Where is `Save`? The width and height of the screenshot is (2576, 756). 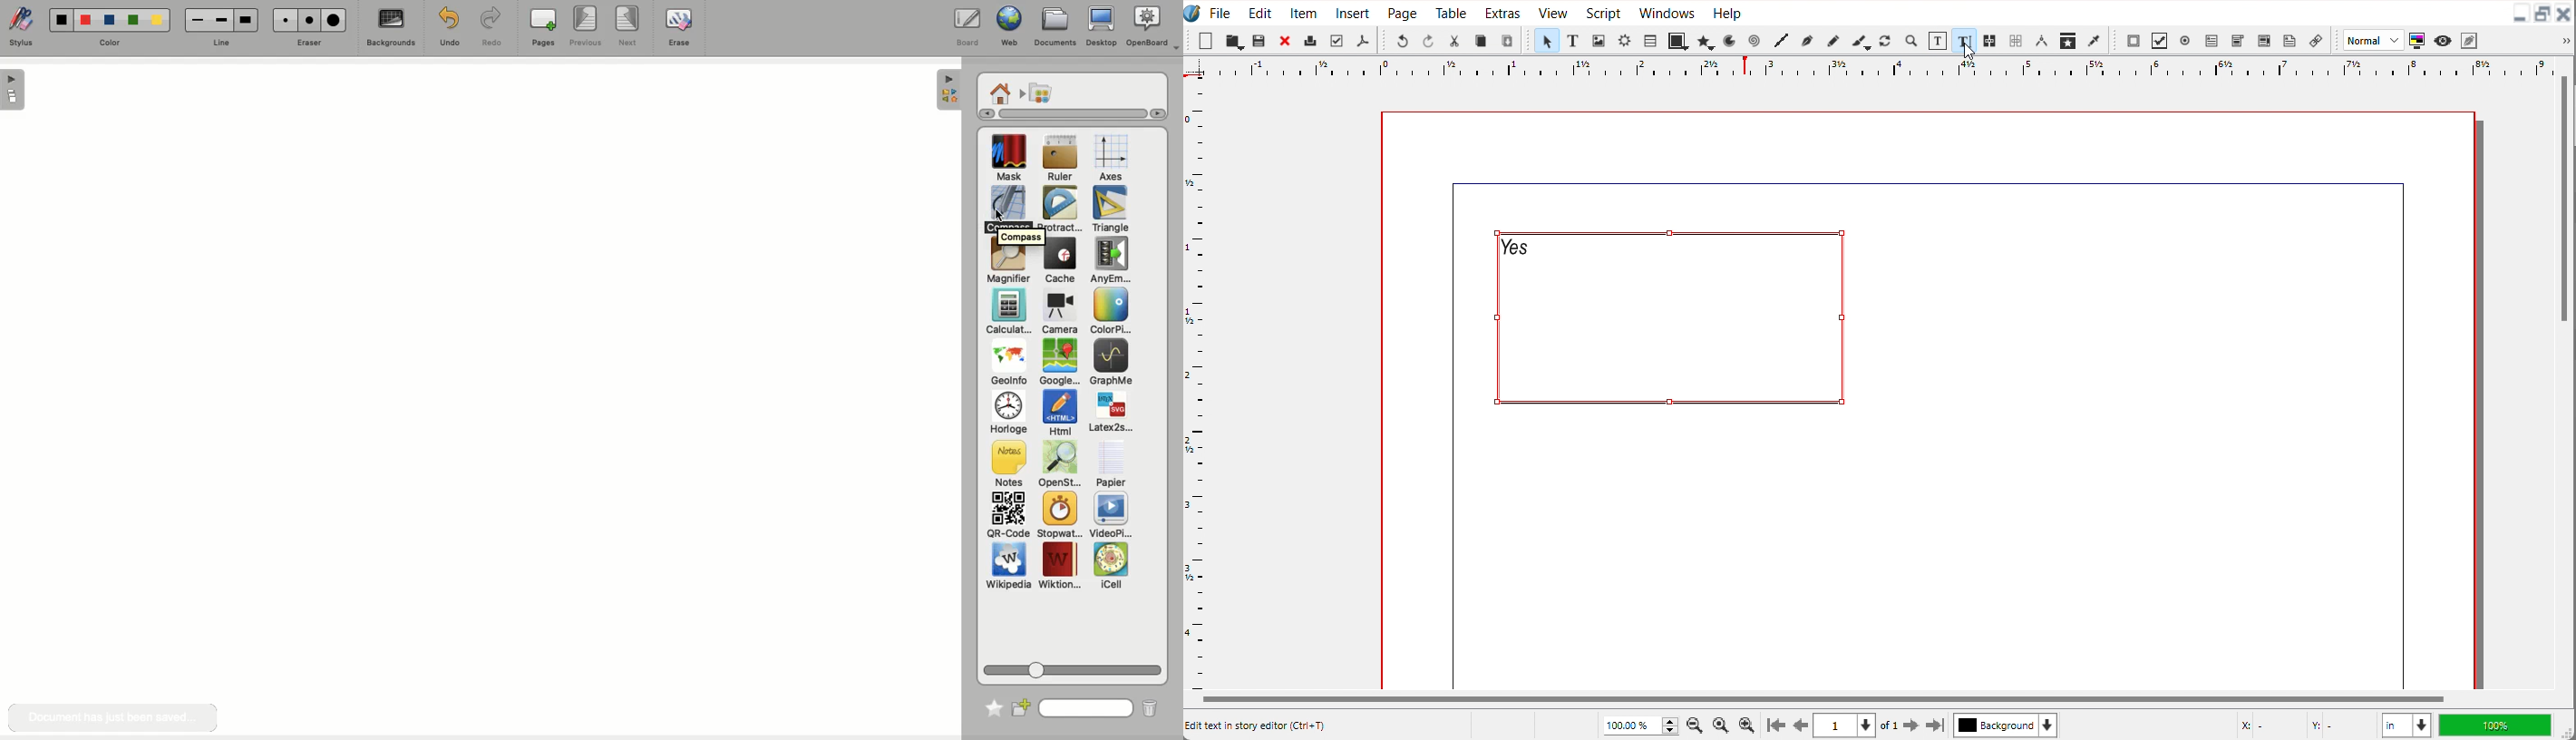 Save is located at coordinates (1234, 41).